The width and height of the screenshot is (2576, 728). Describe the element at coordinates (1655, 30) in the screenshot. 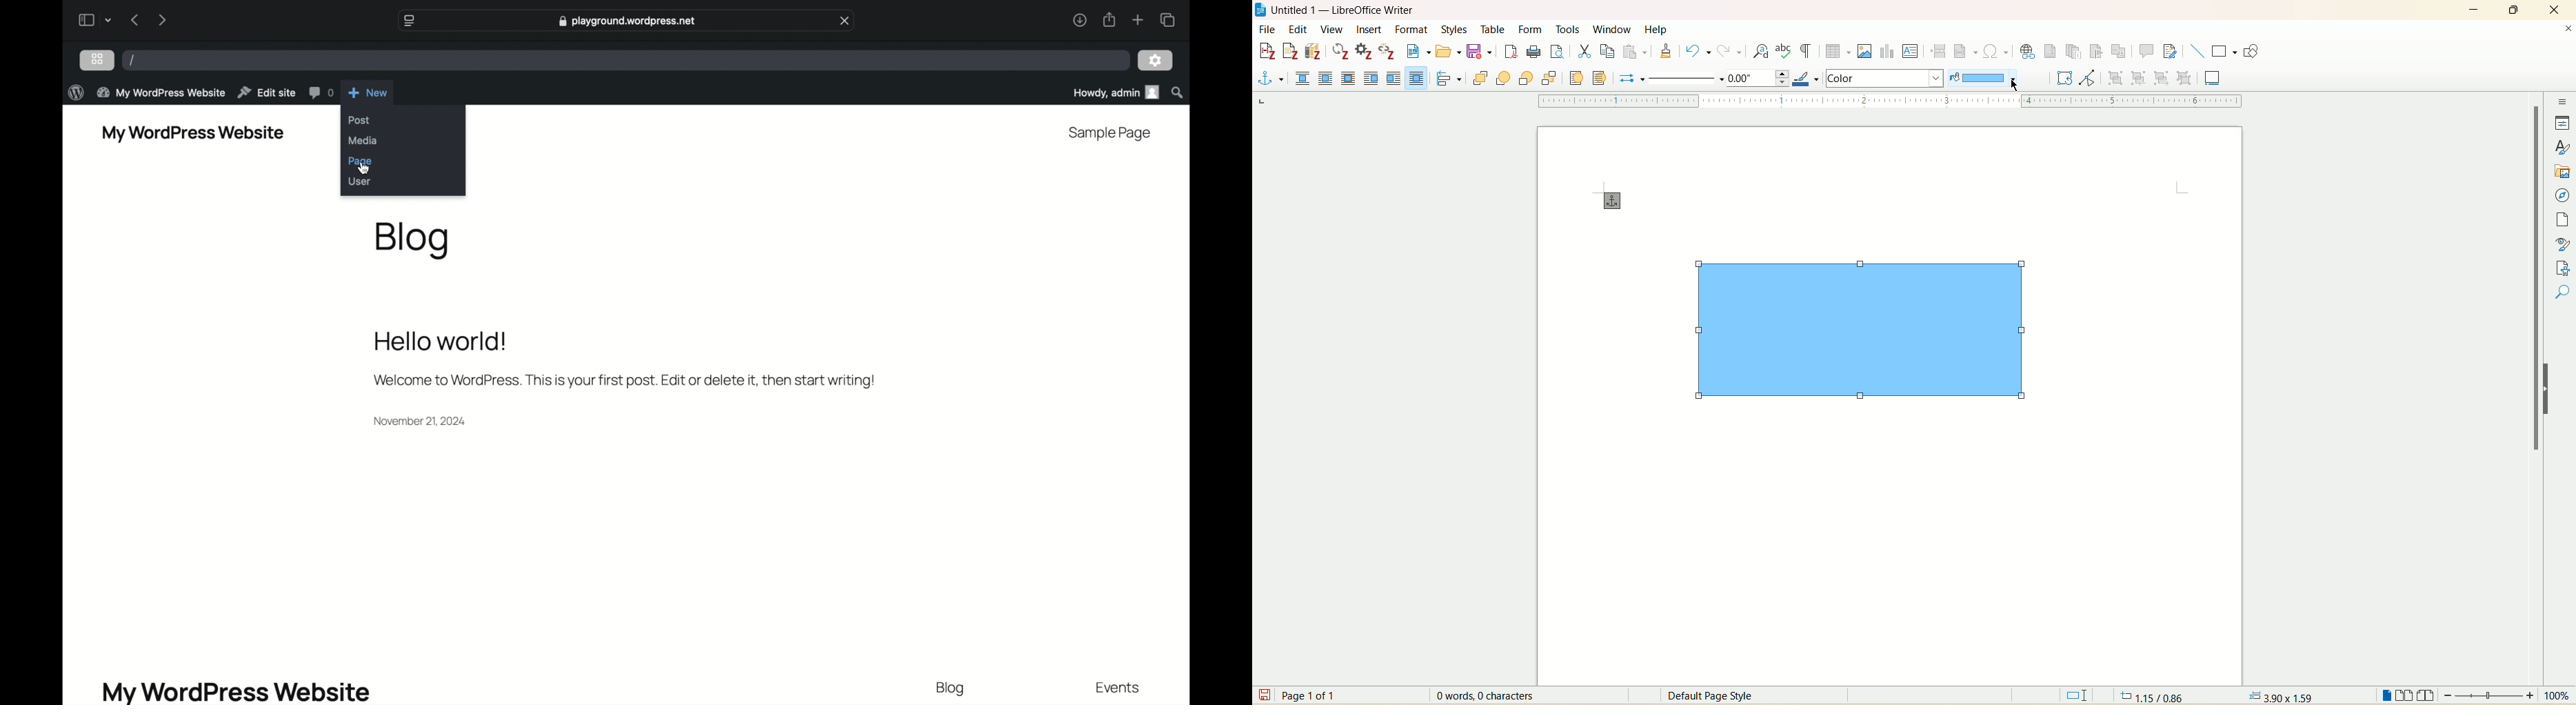

I see `help` at that location.